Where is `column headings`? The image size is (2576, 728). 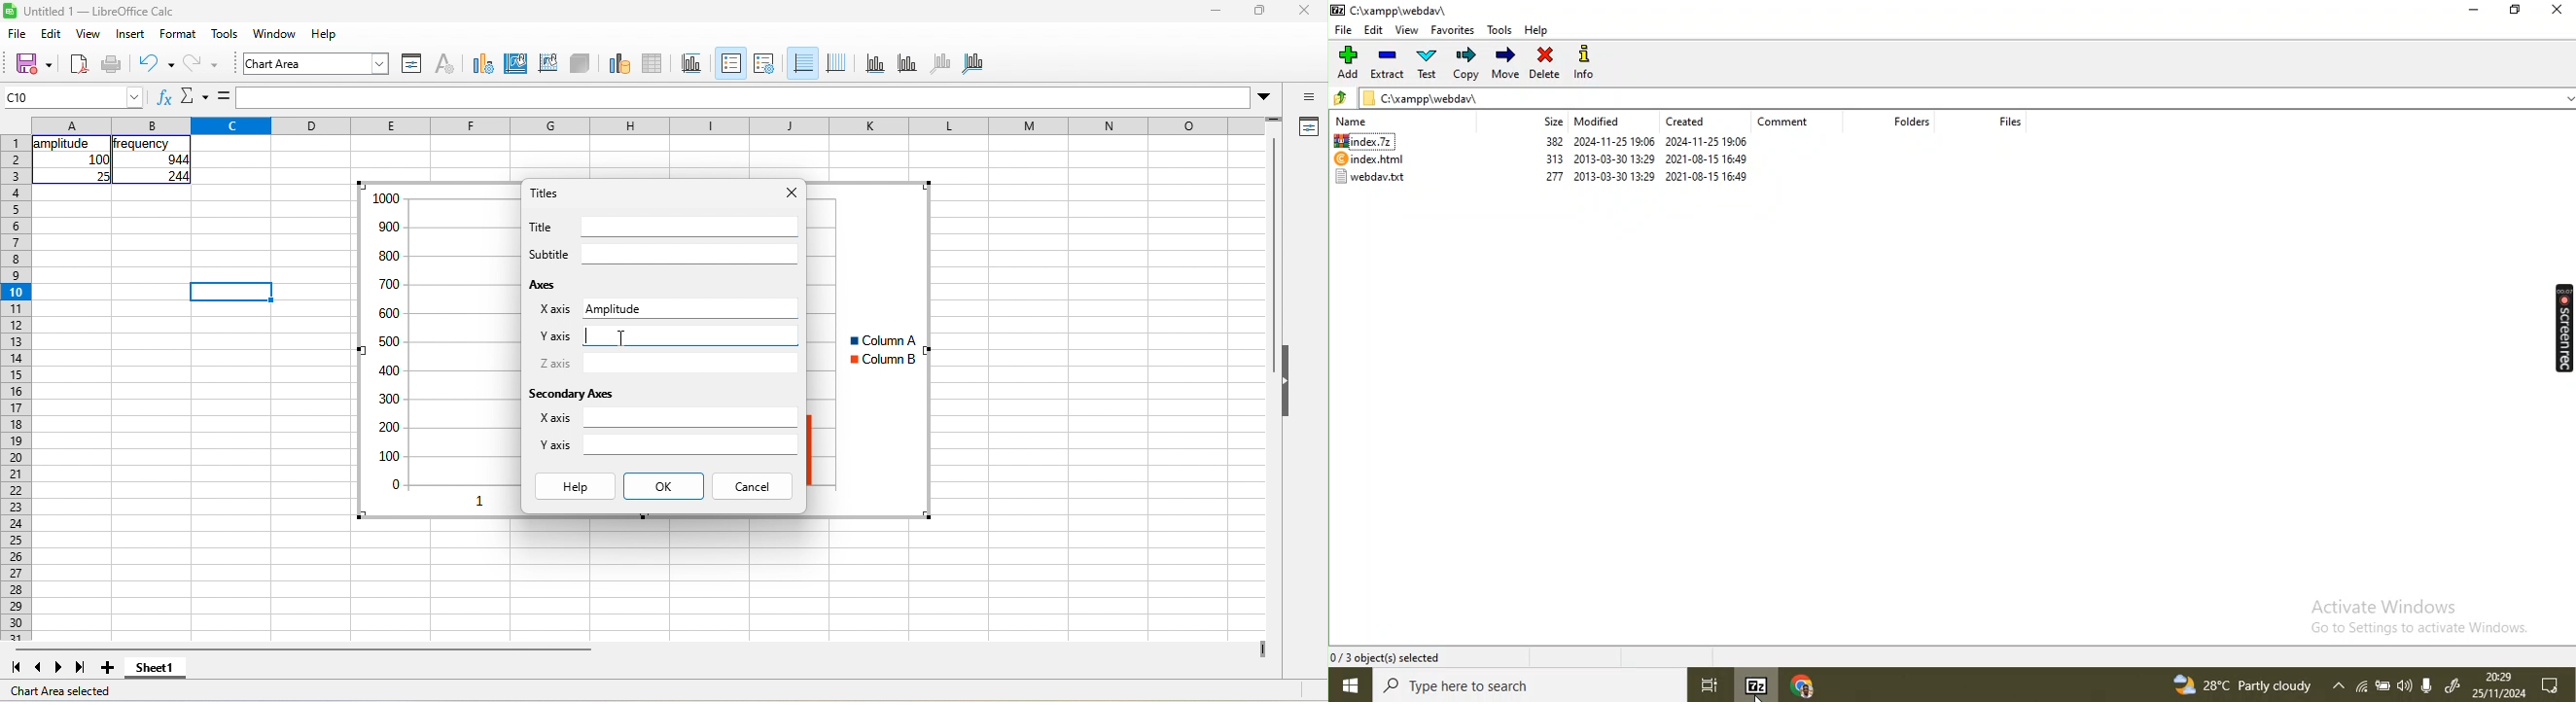 column headings is located at coordinates (648, 125).